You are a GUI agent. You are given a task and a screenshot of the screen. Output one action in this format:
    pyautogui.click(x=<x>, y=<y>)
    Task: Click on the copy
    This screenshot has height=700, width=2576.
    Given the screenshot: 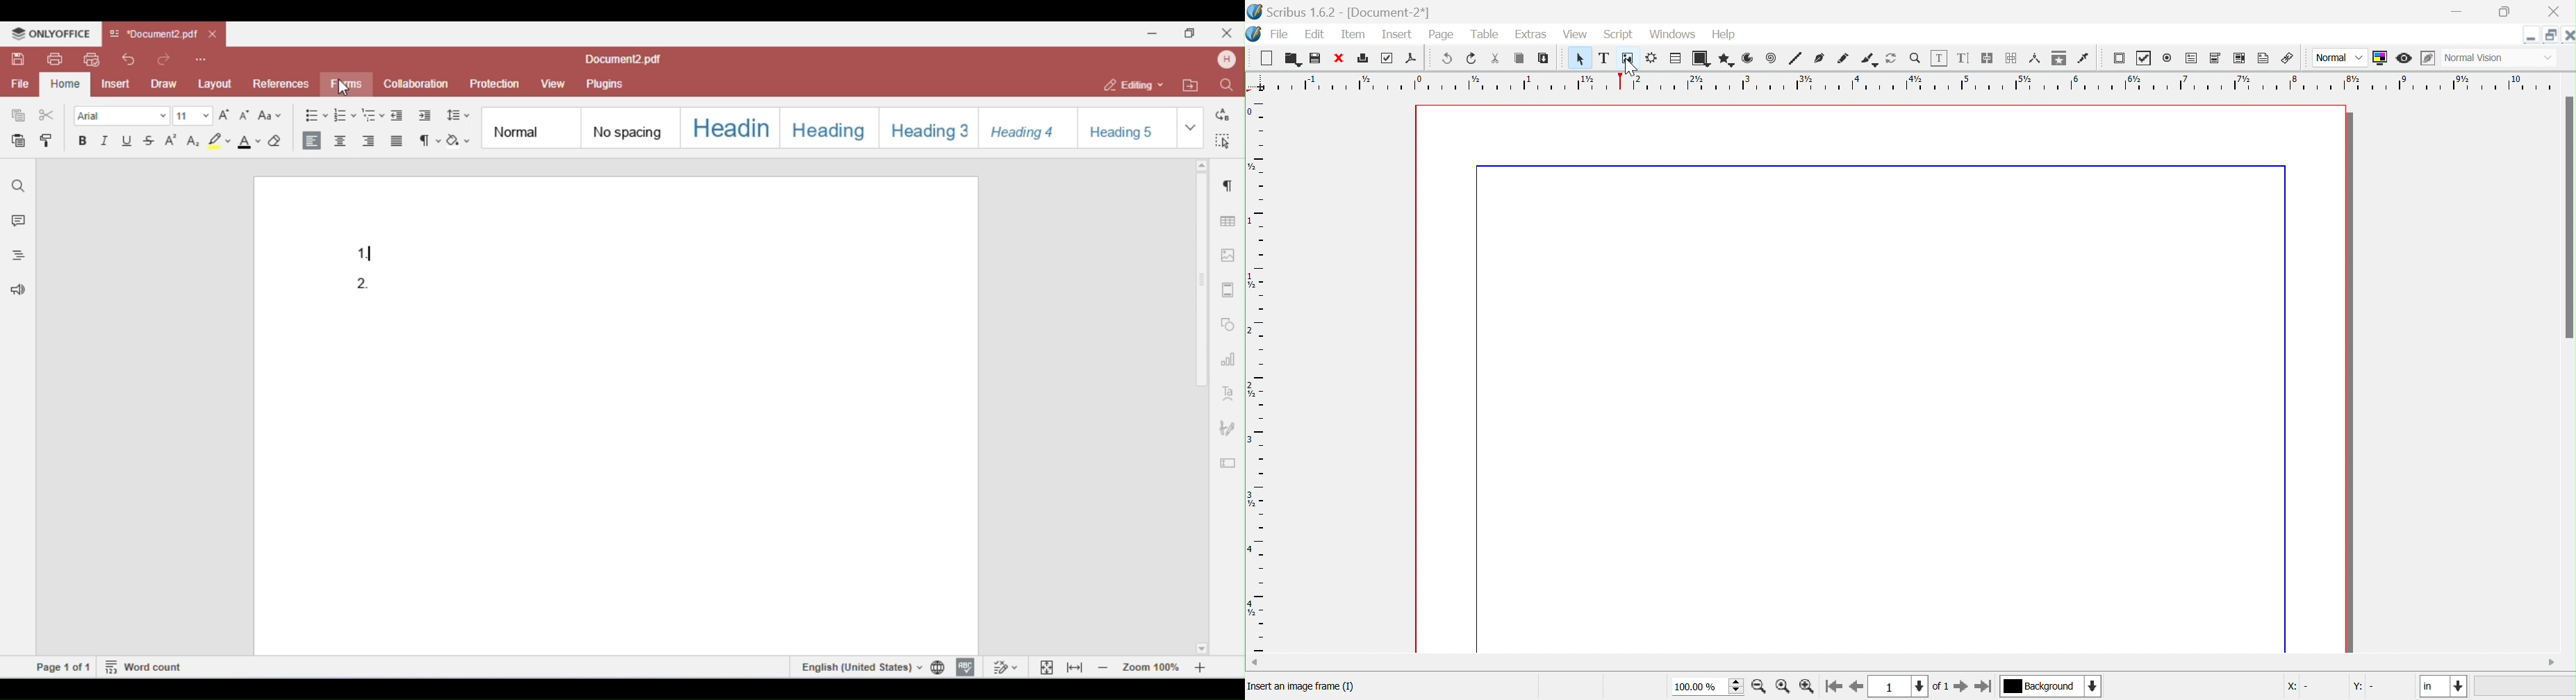 What is the action you would take?
    pyautogui.click(x=1519, y=58)
    